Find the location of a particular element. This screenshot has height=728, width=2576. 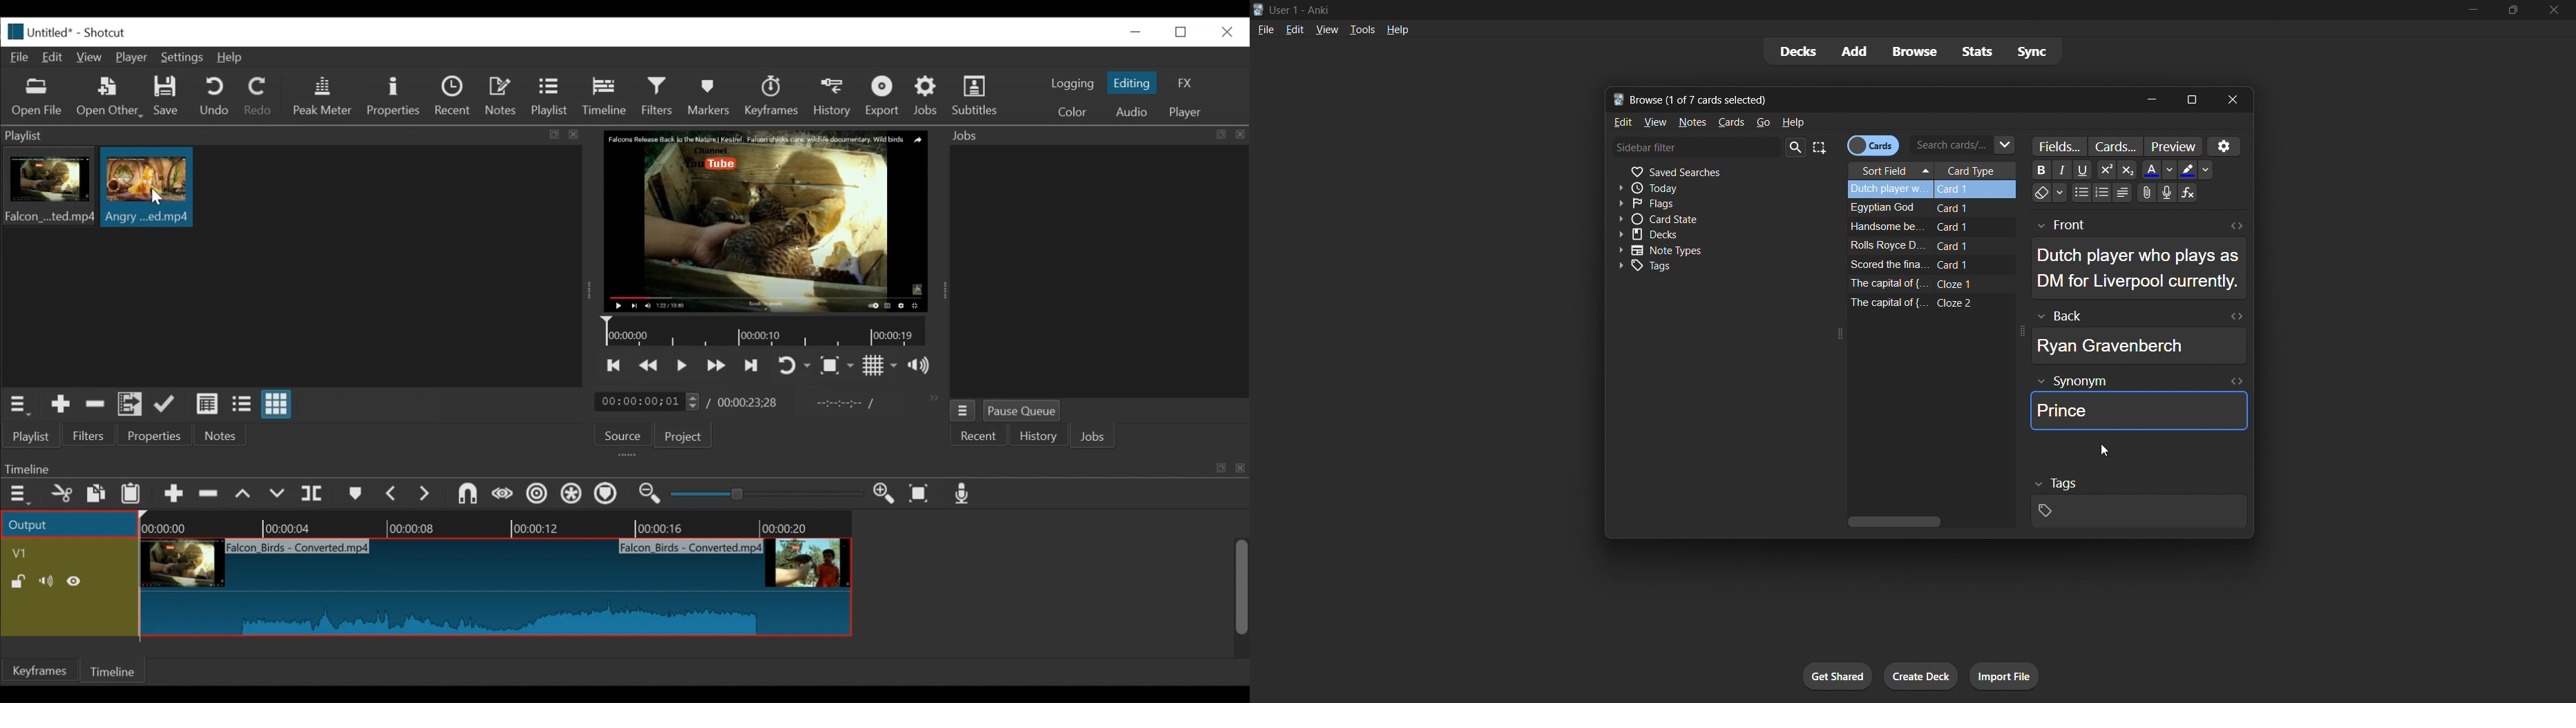

saved searches is located at coordinates (1720, 170).